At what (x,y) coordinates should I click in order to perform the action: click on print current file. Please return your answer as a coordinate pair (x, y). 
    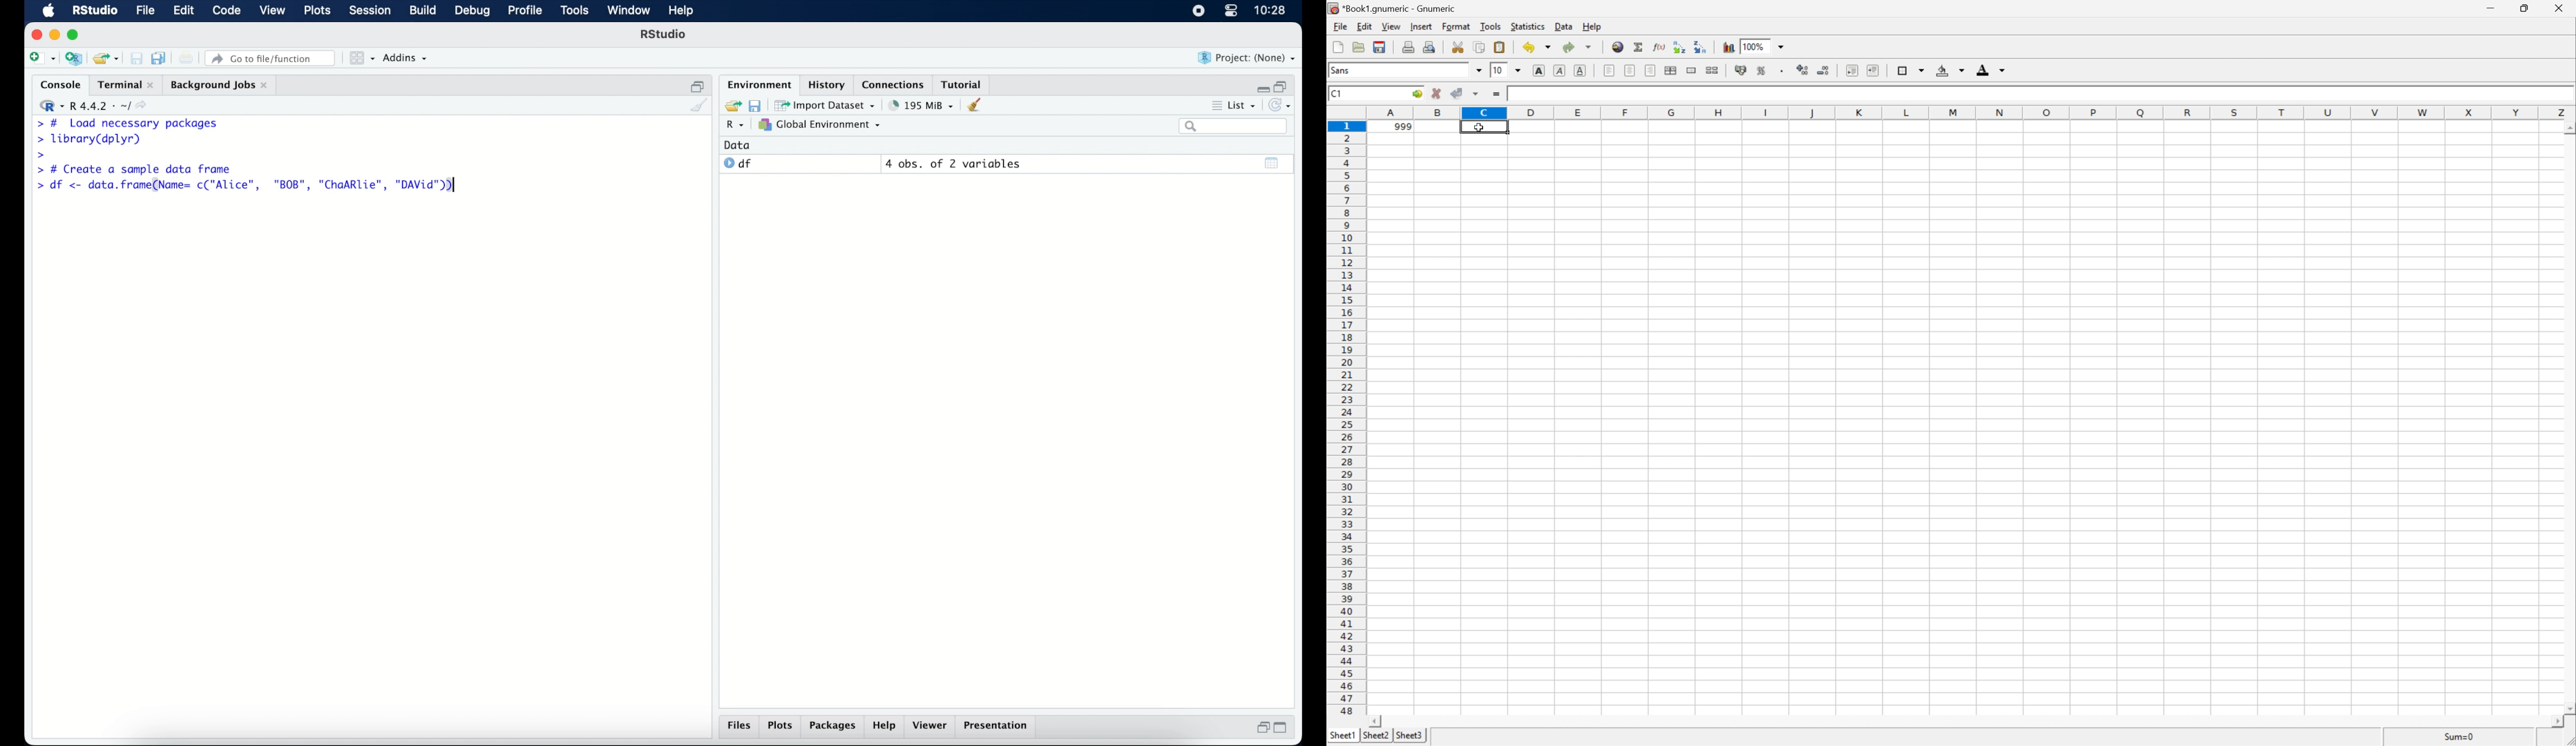
    Looking at the image, I should click on (1408, 45).